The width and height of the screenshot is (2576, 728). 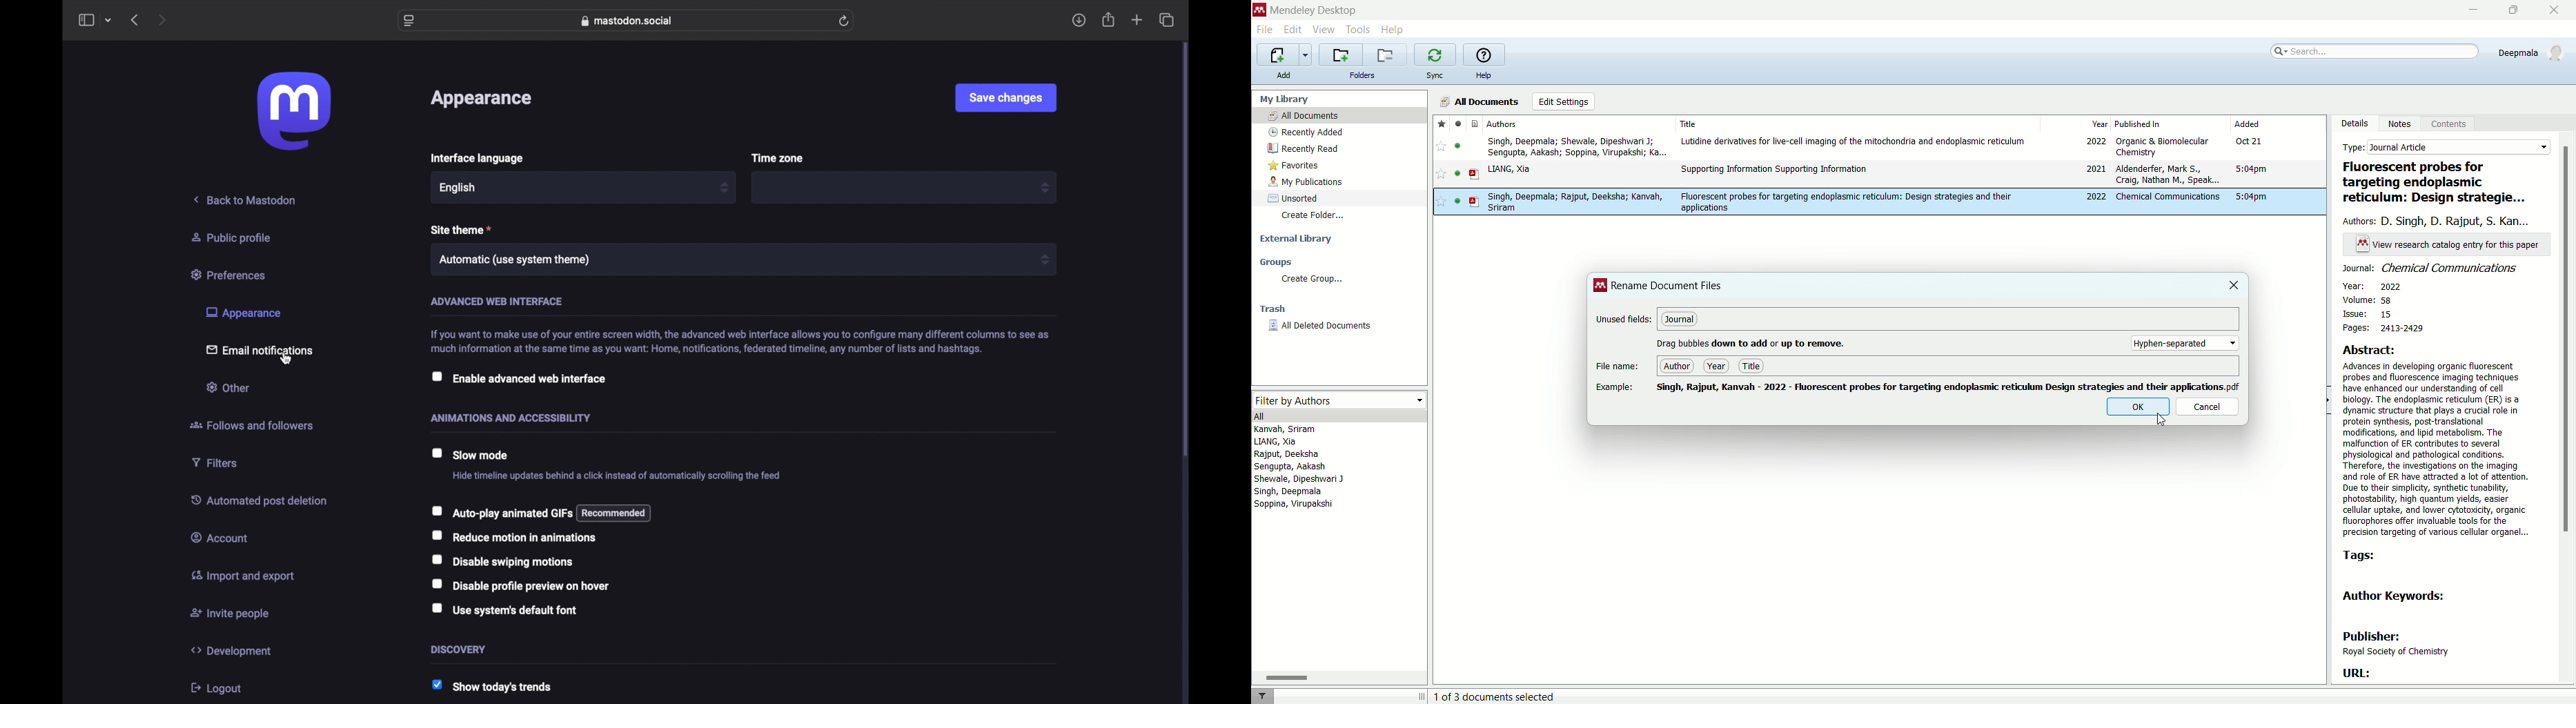 What do you see at coordinates (2163, 421) in the screenshot?
I see `cursor` at bounding box center [2163, 421].